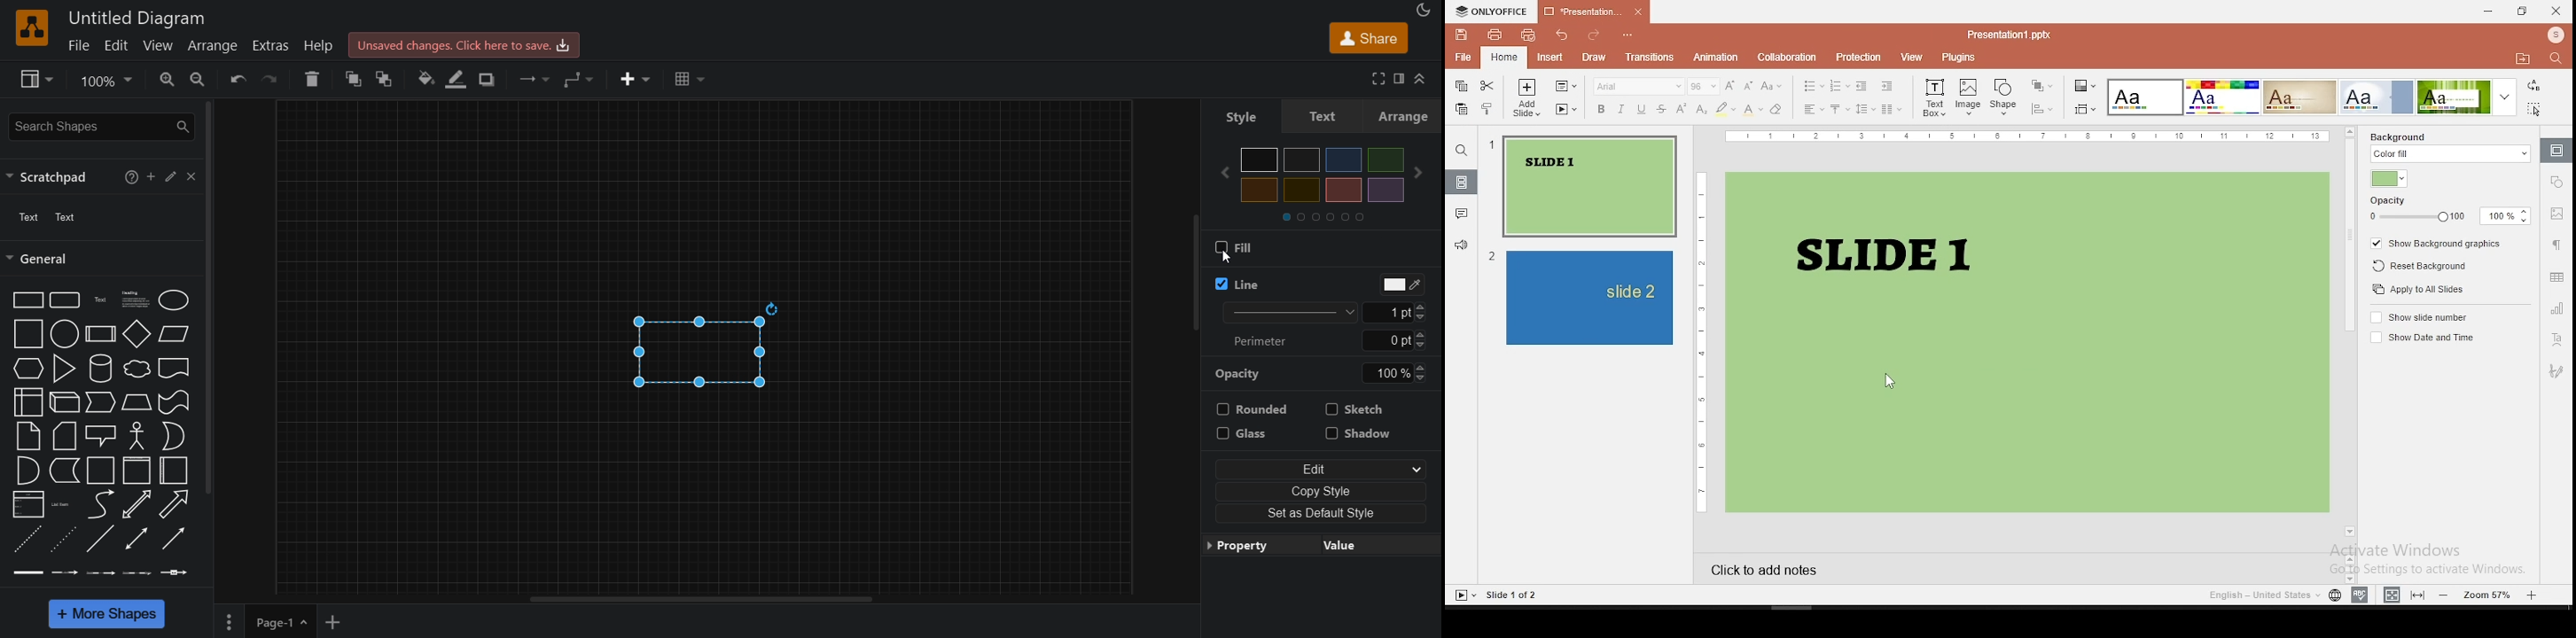  I want to click on copy formatting, so click(1488, 107).